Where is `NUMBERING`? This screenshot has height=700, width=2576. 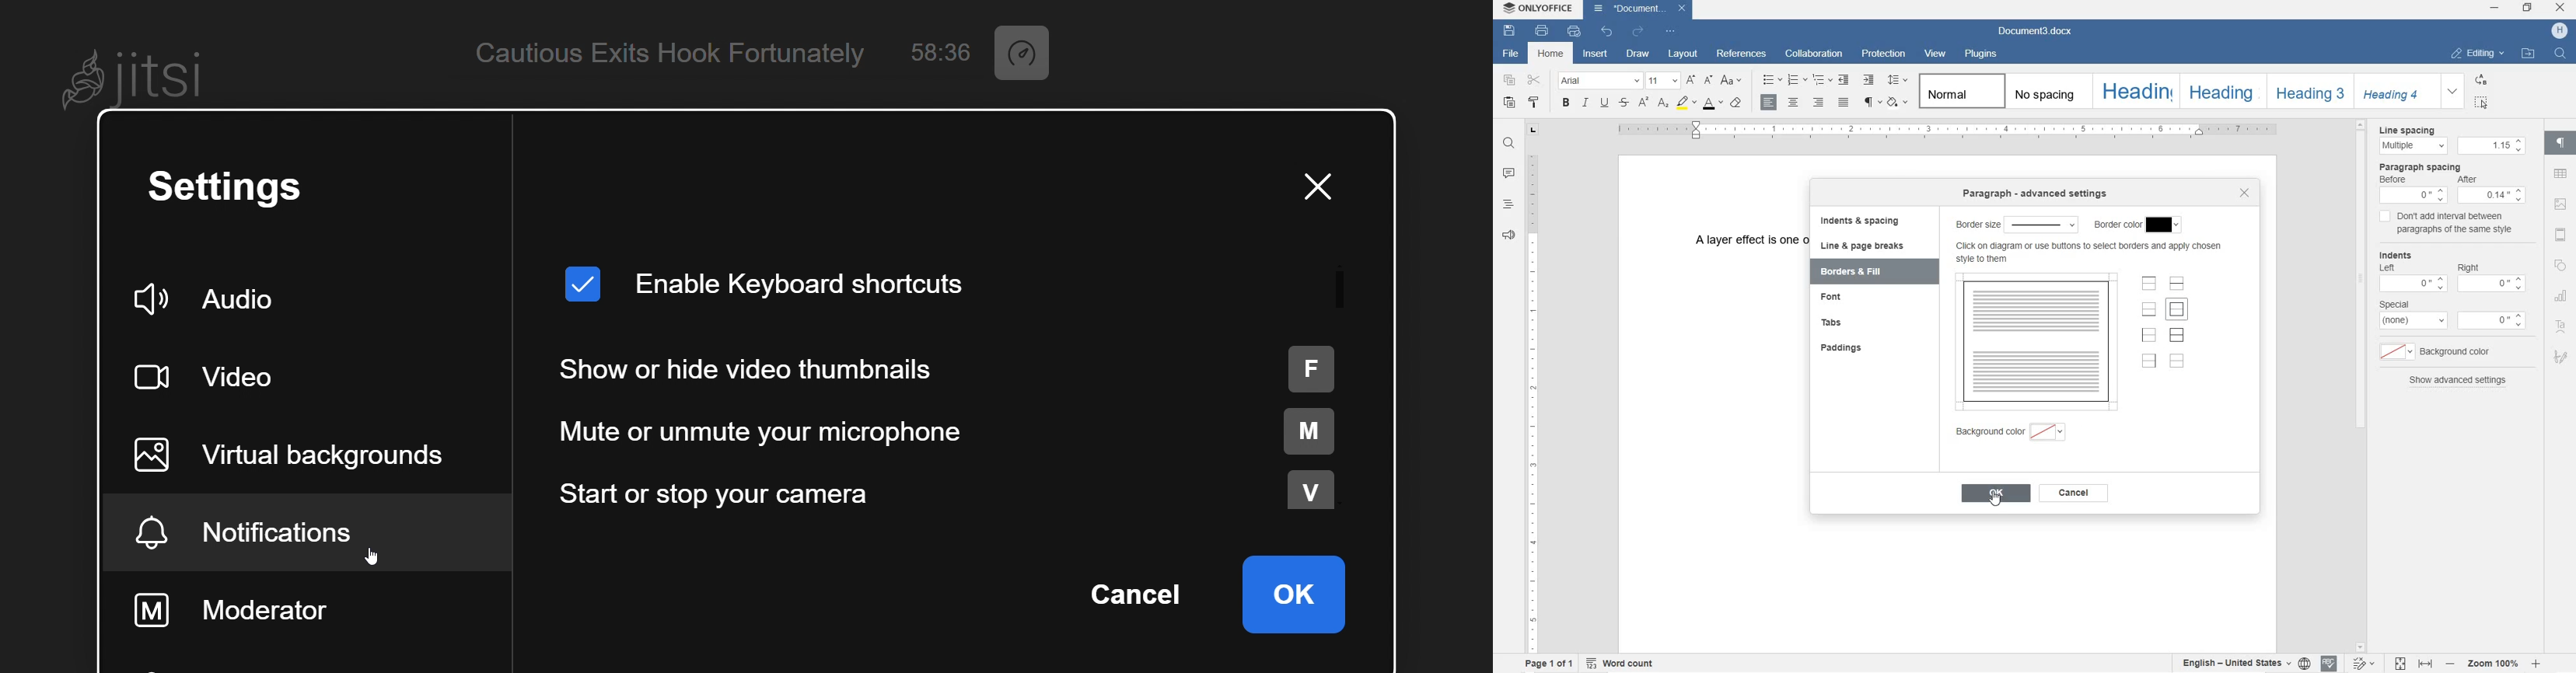
NUMBERING is located at coordinates (1797, 79).